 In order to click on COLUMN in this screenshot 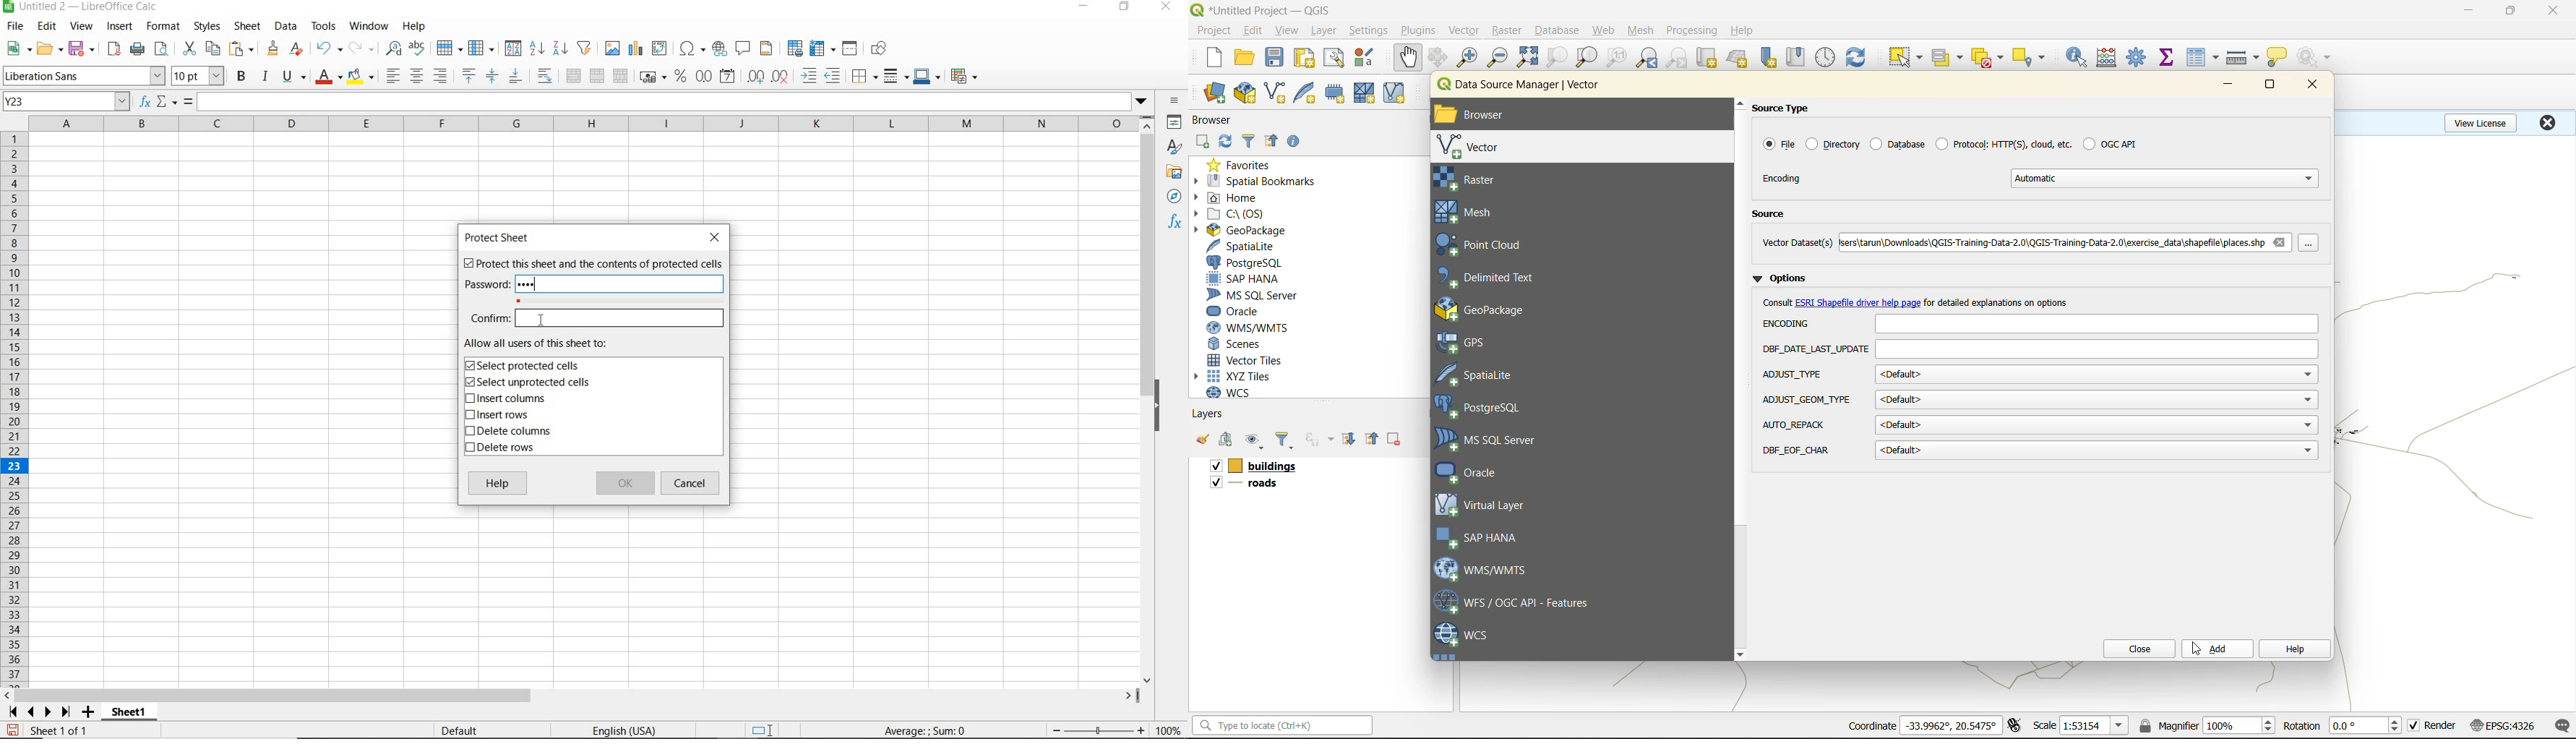, I will do `click(483, 49)`.